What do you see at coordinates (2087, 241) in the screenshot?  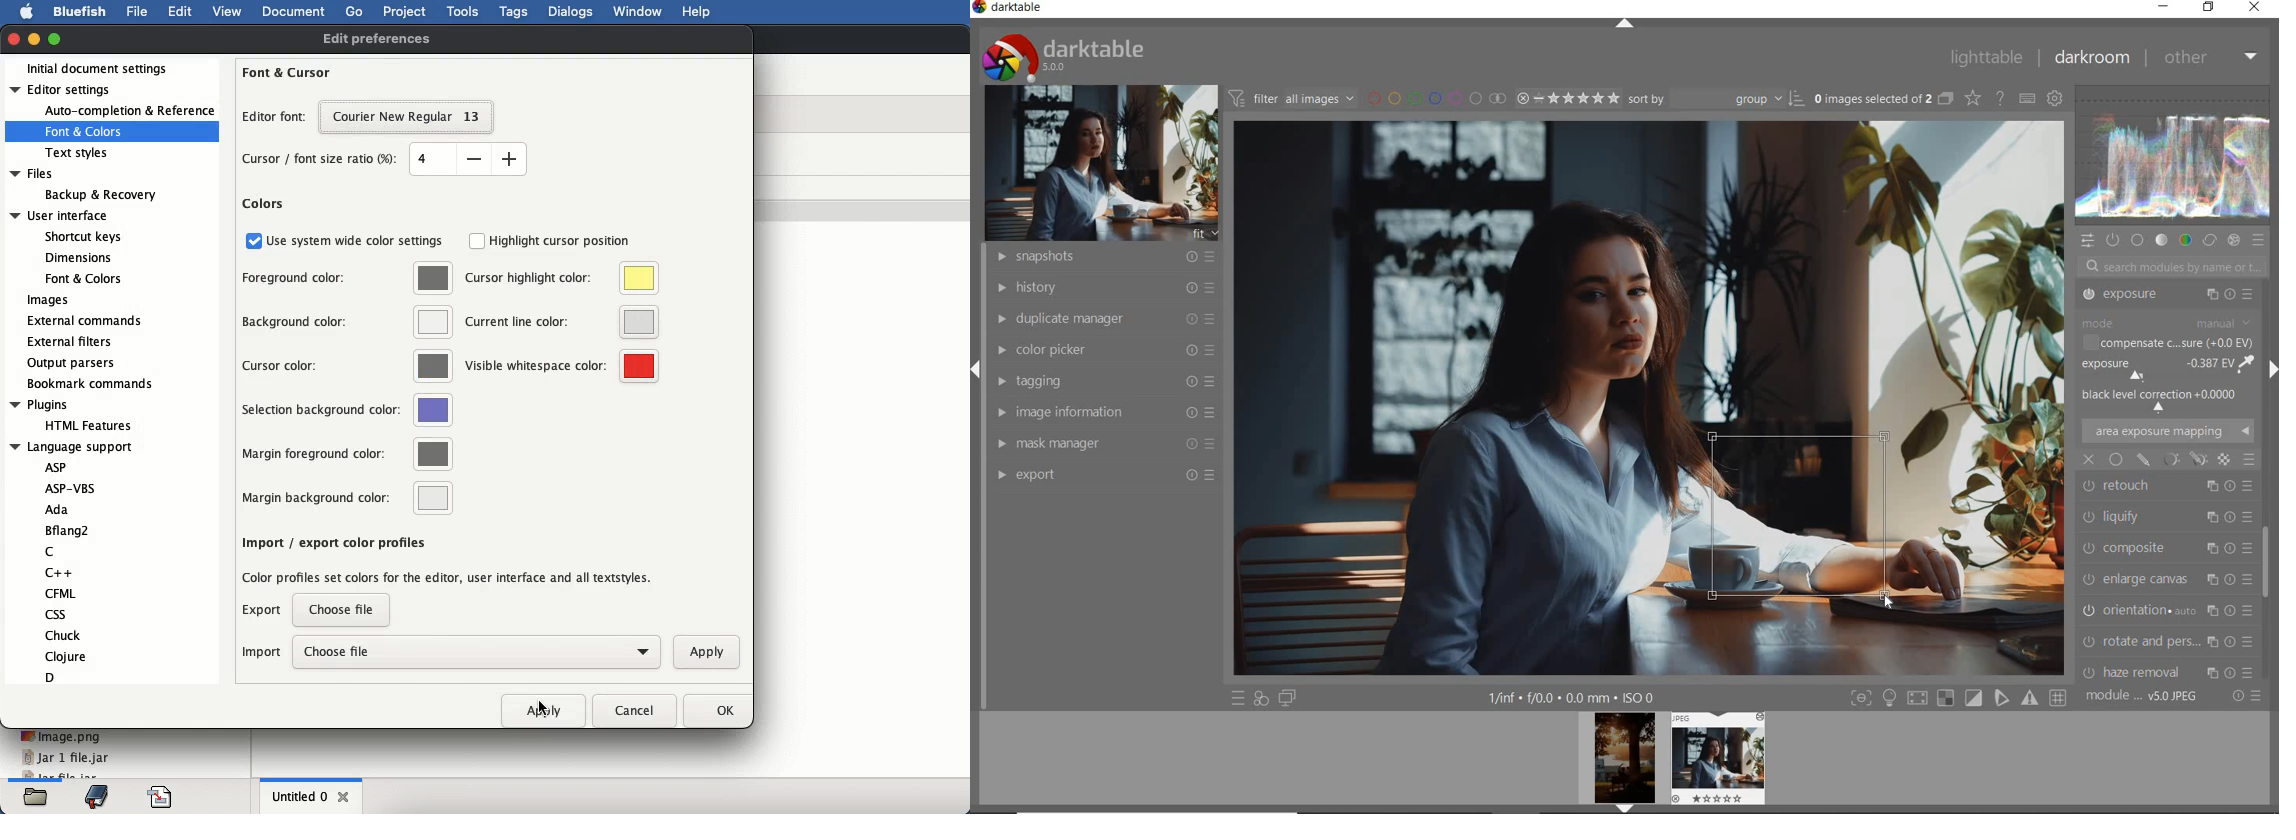 I see `QUICK ACCESS PANEL` at bounding box center [2087, 241].